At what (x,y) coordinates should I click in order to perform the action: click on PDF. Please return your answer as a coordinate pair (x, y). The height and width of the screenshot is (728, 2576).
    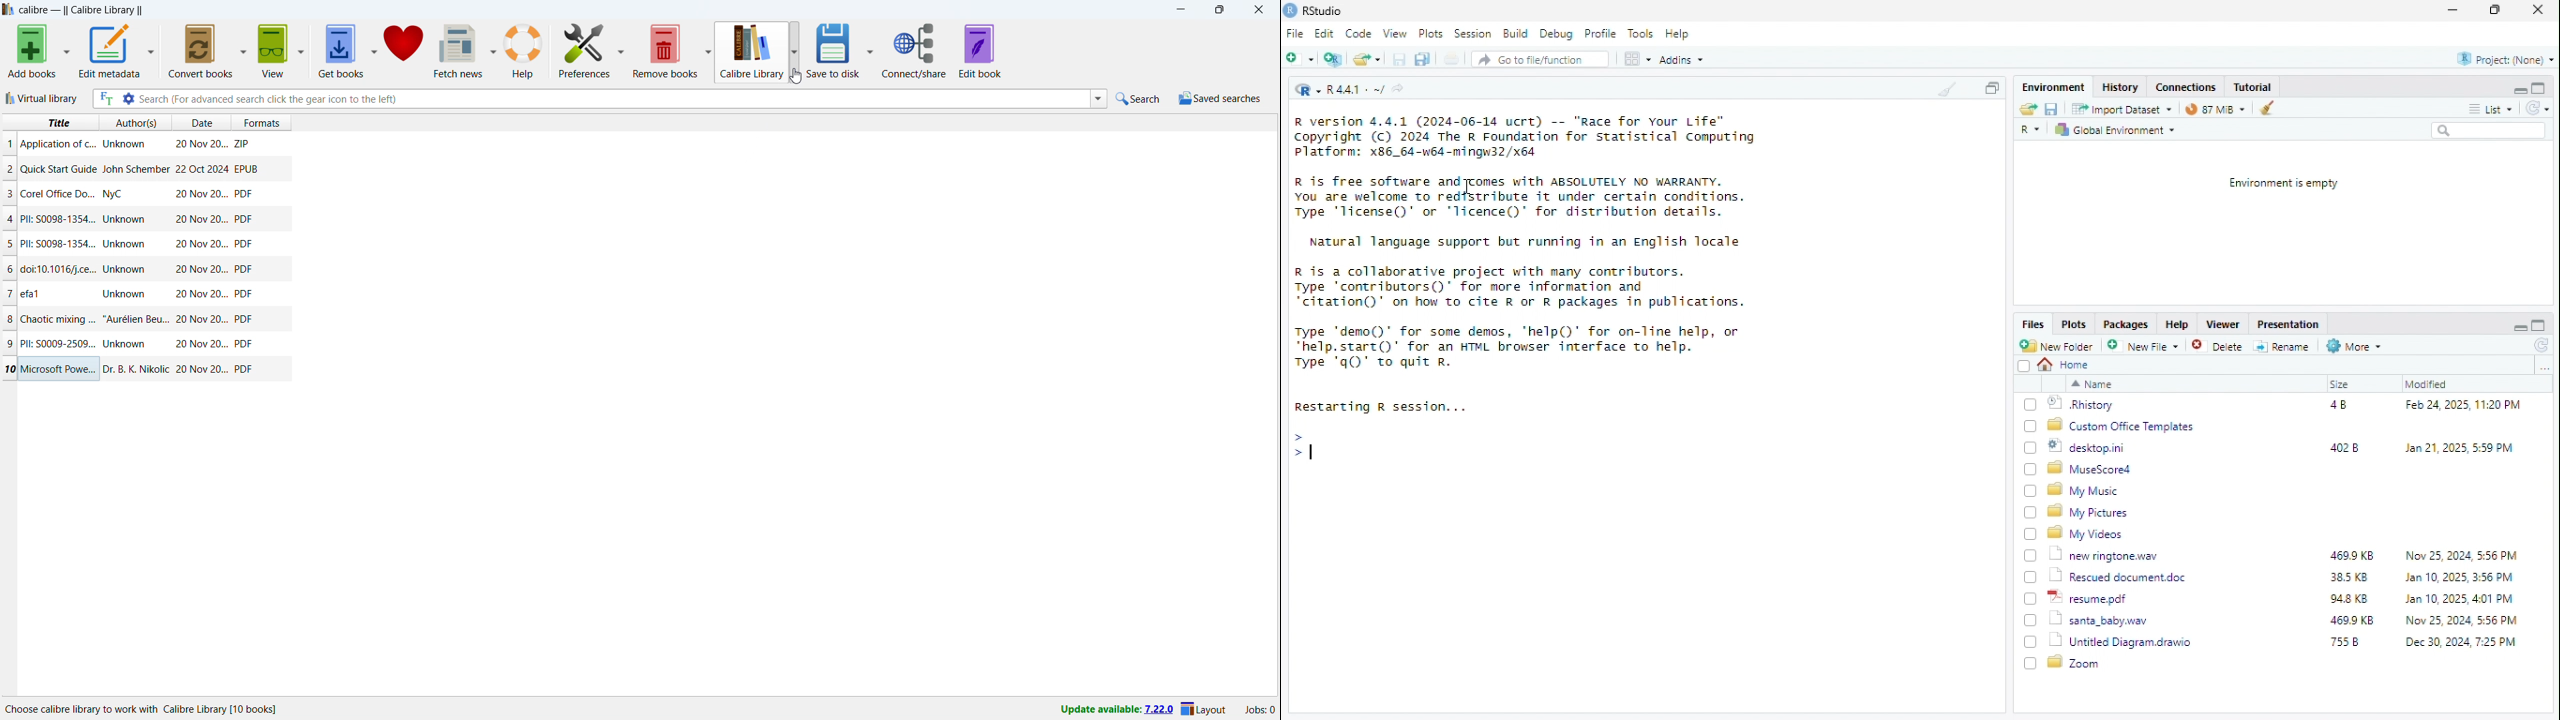
    Looking at the image, I should click on (243, 244).